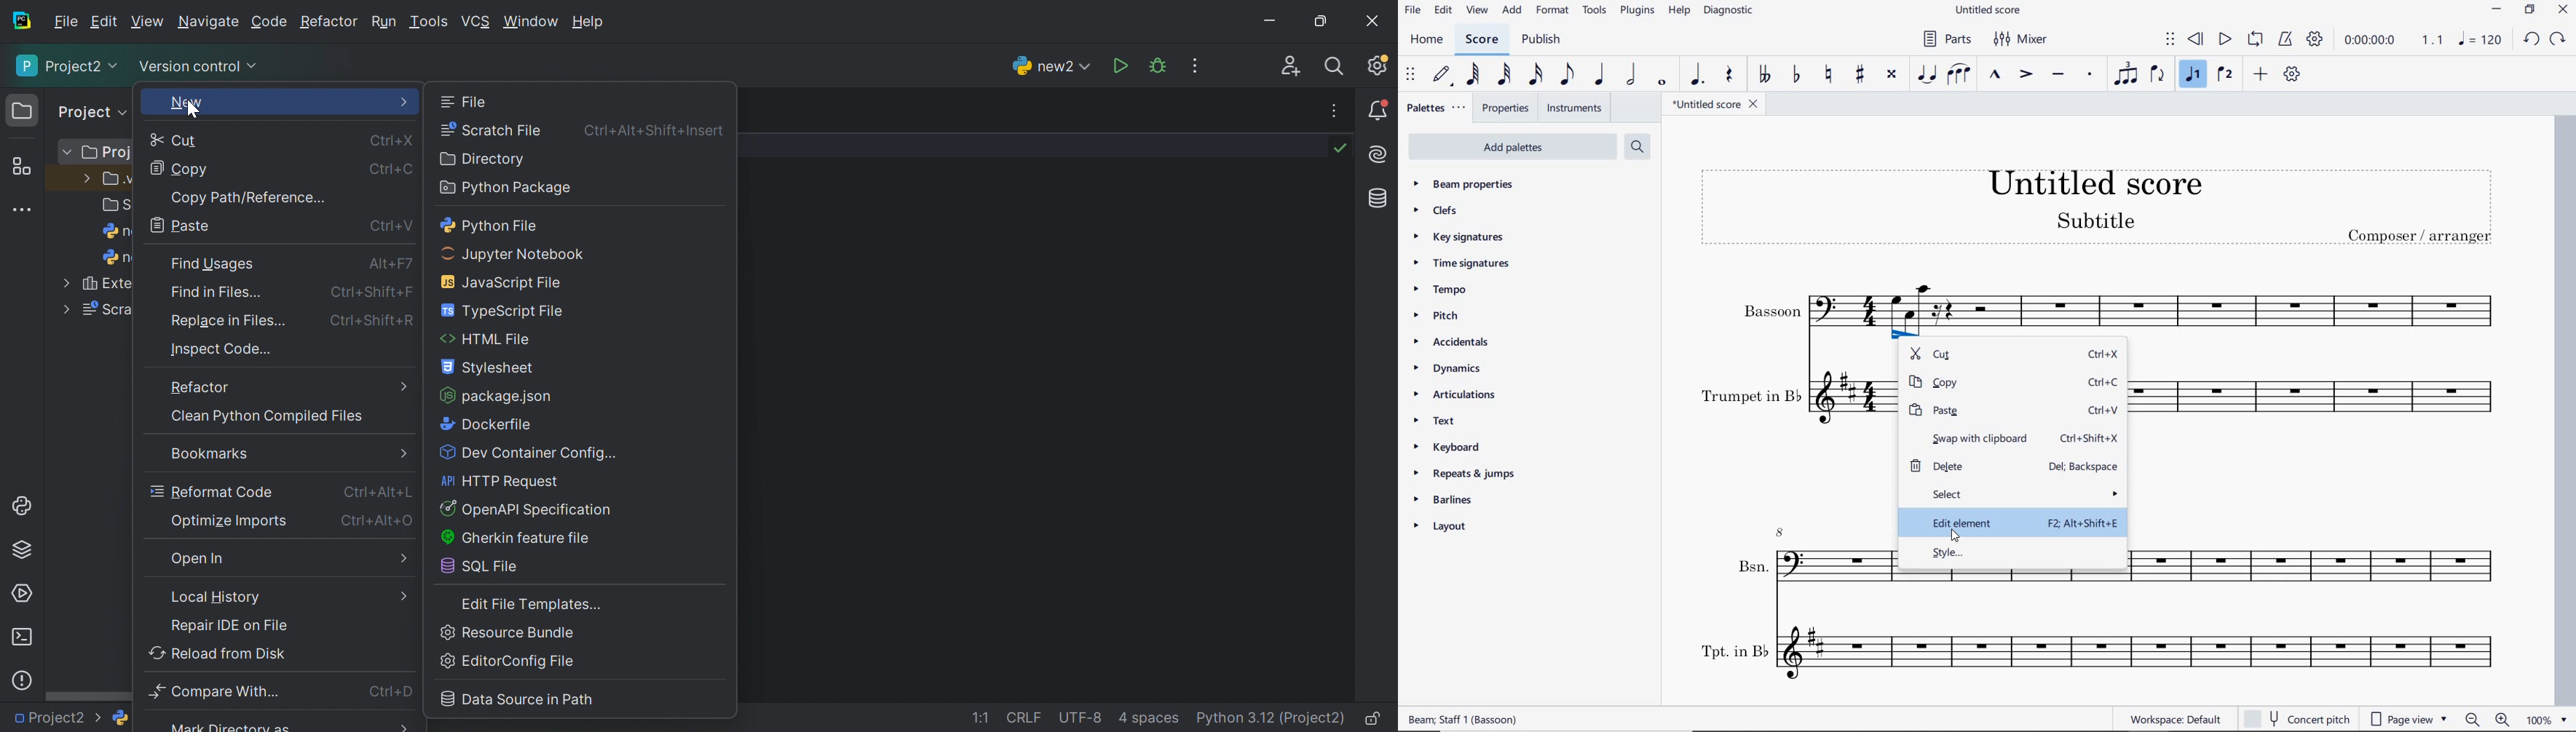  What do you see at coordinates (1472, 184) in the screenshot?
I see `beam properties` at bounding box center [1472, 184].